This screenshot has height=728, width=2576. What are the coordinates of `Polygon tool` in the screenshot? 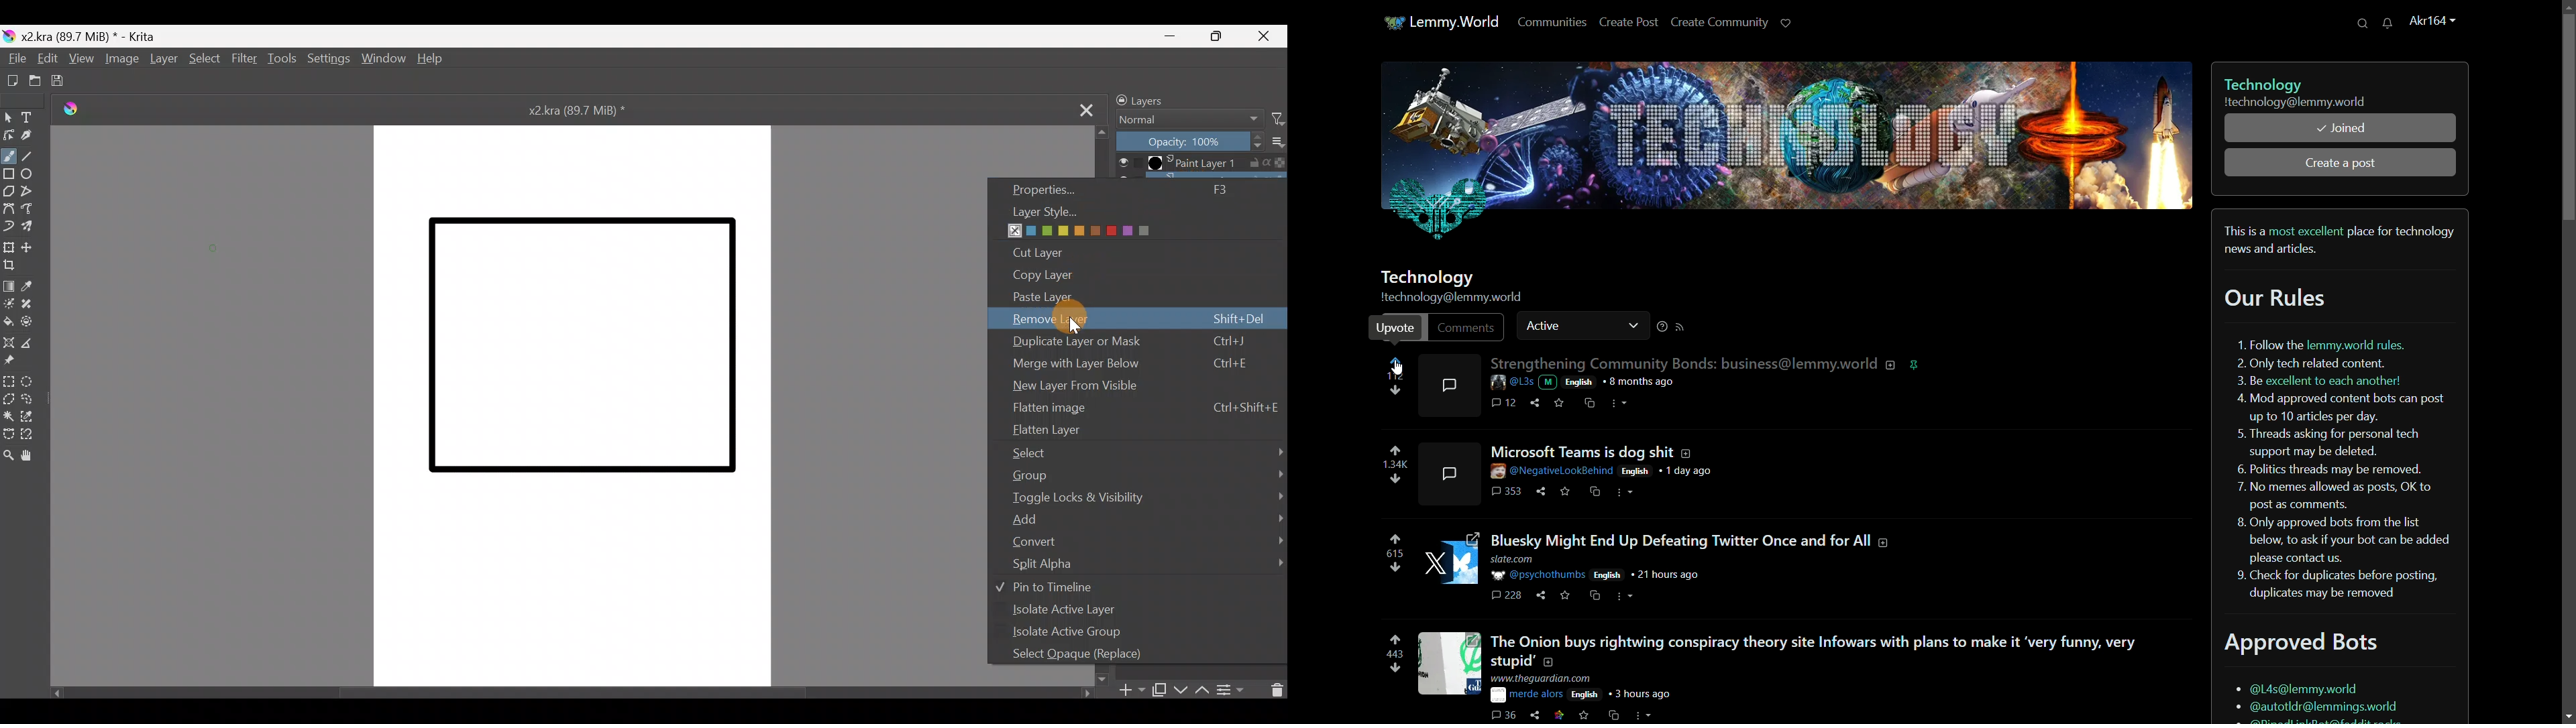 It's located at (8, 192).